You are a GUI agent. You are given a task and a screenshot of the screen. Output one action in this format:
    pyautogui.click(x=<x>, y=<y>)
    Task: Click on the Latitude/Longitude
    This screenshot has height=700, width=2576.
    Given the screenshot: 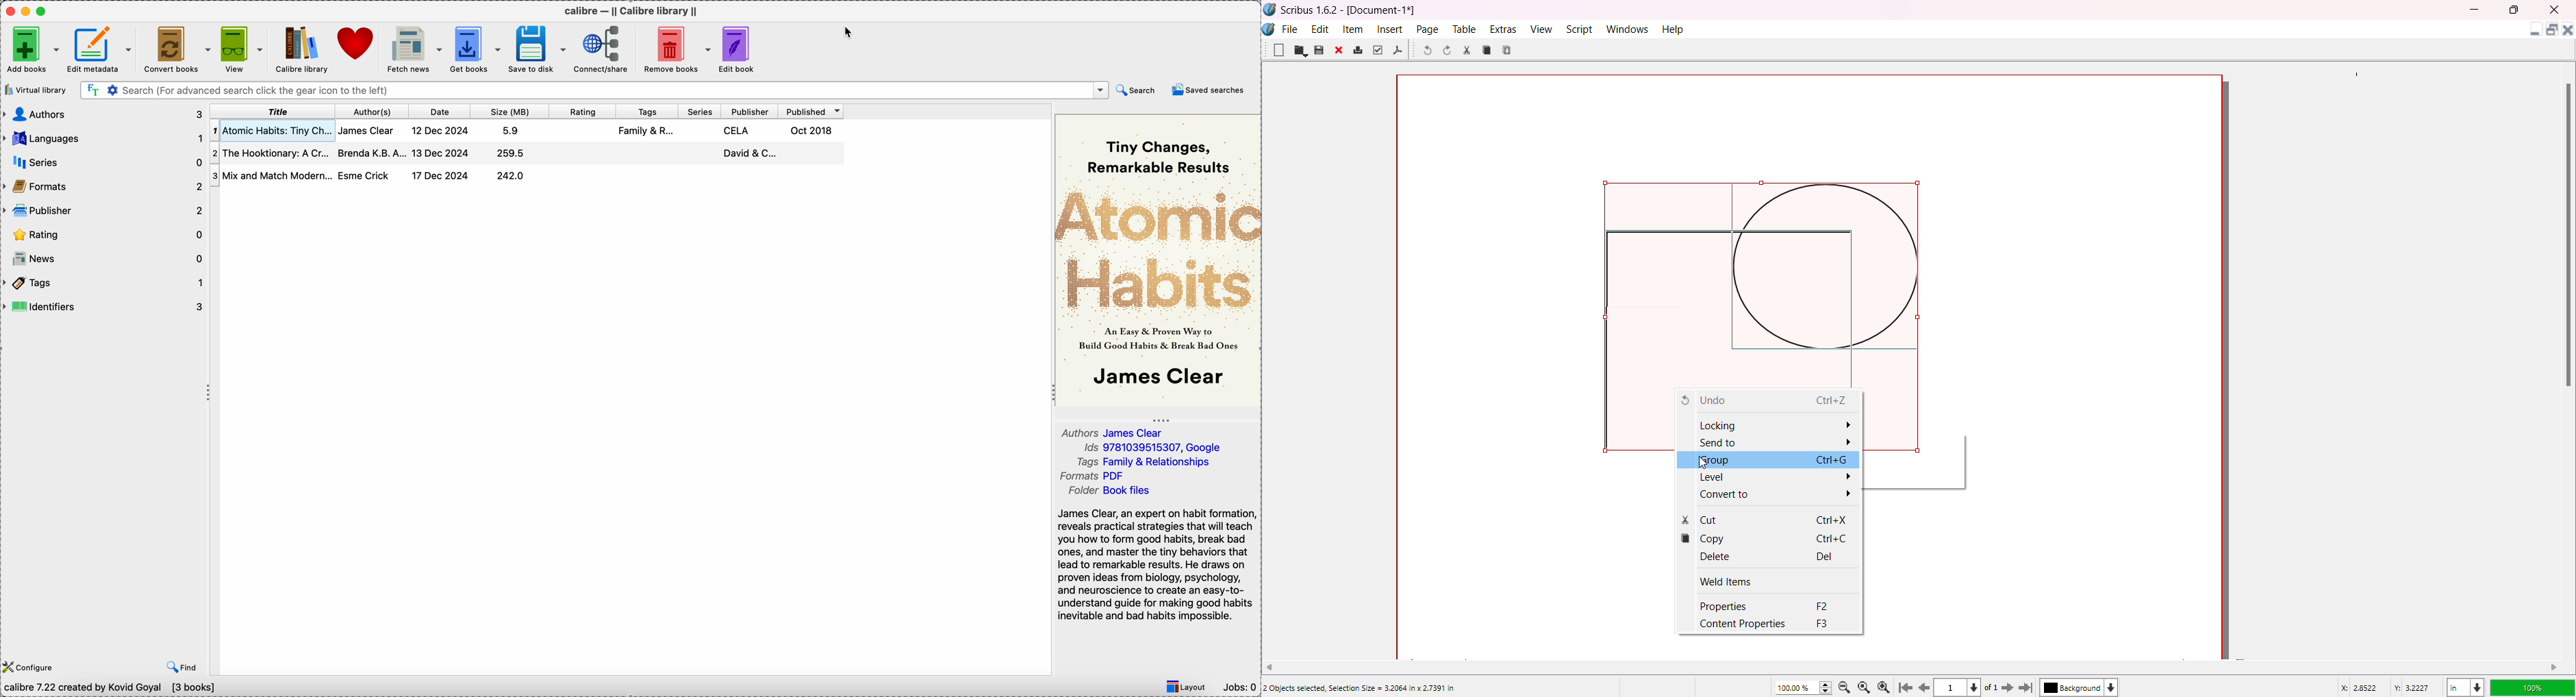 What is the action you would take?
    pyautogui.click(x=2388, y=687)
    